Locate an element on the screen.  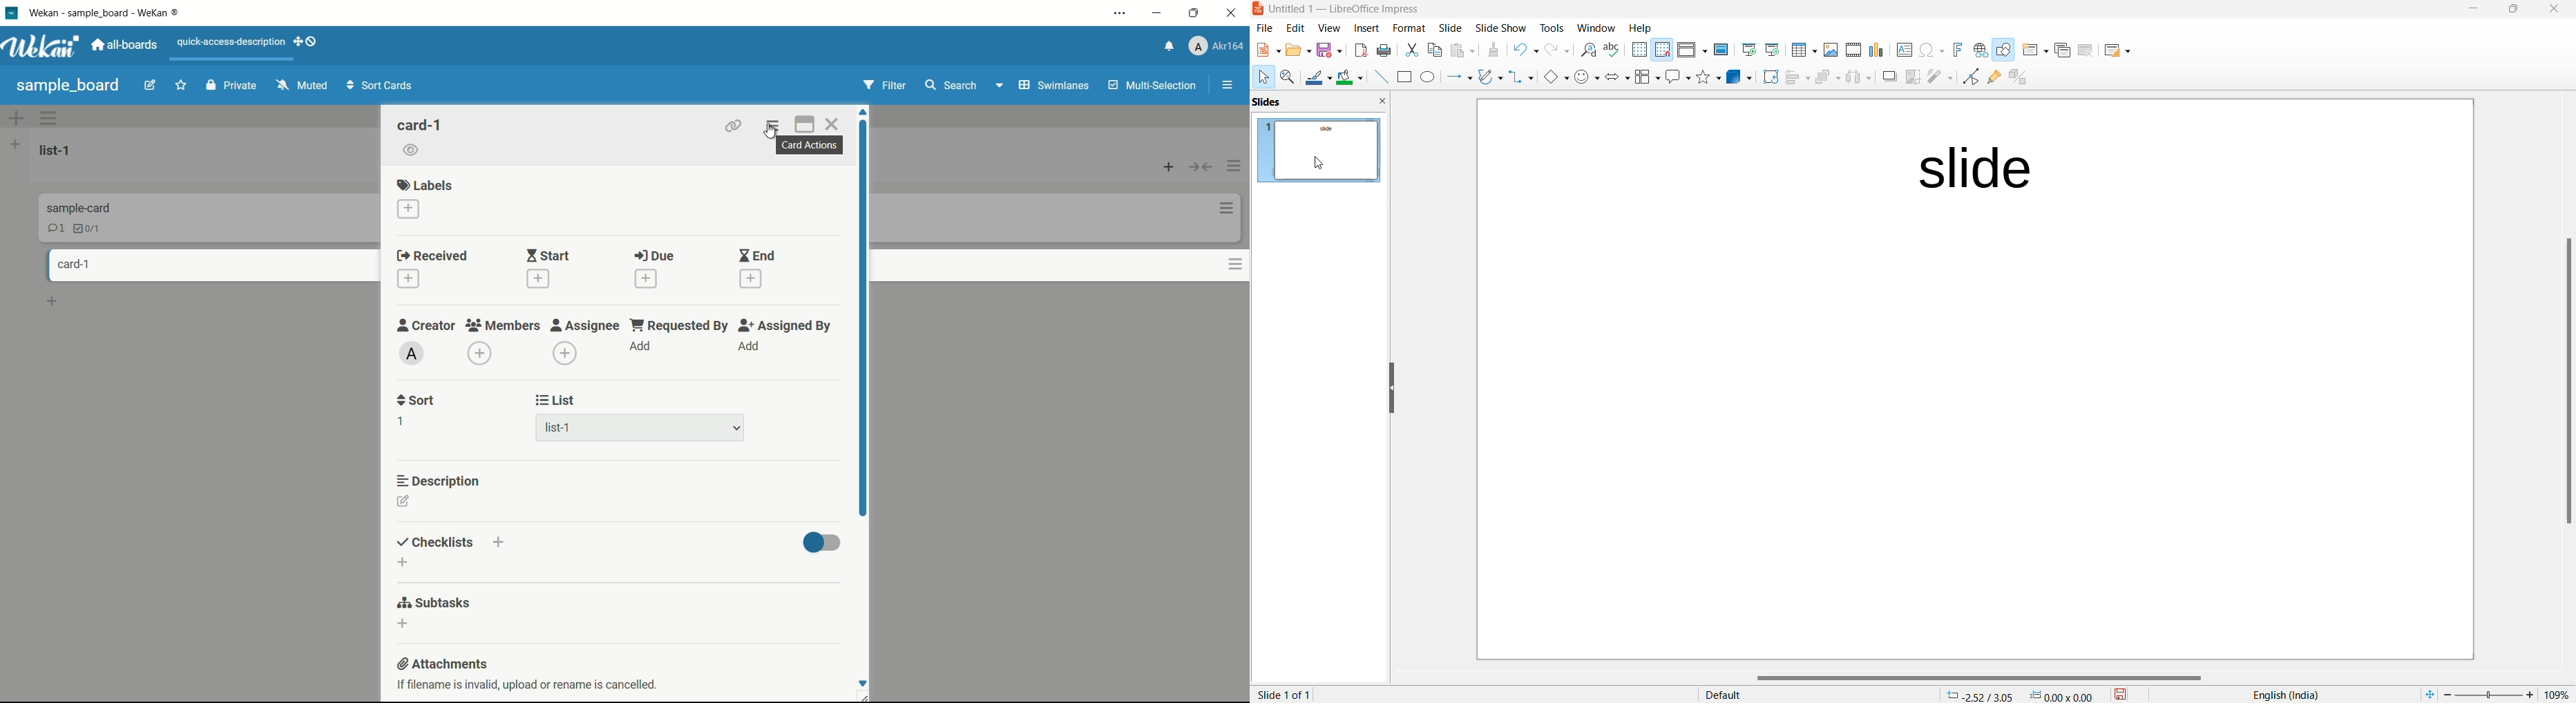
window is located at coordinates (1596, 28).